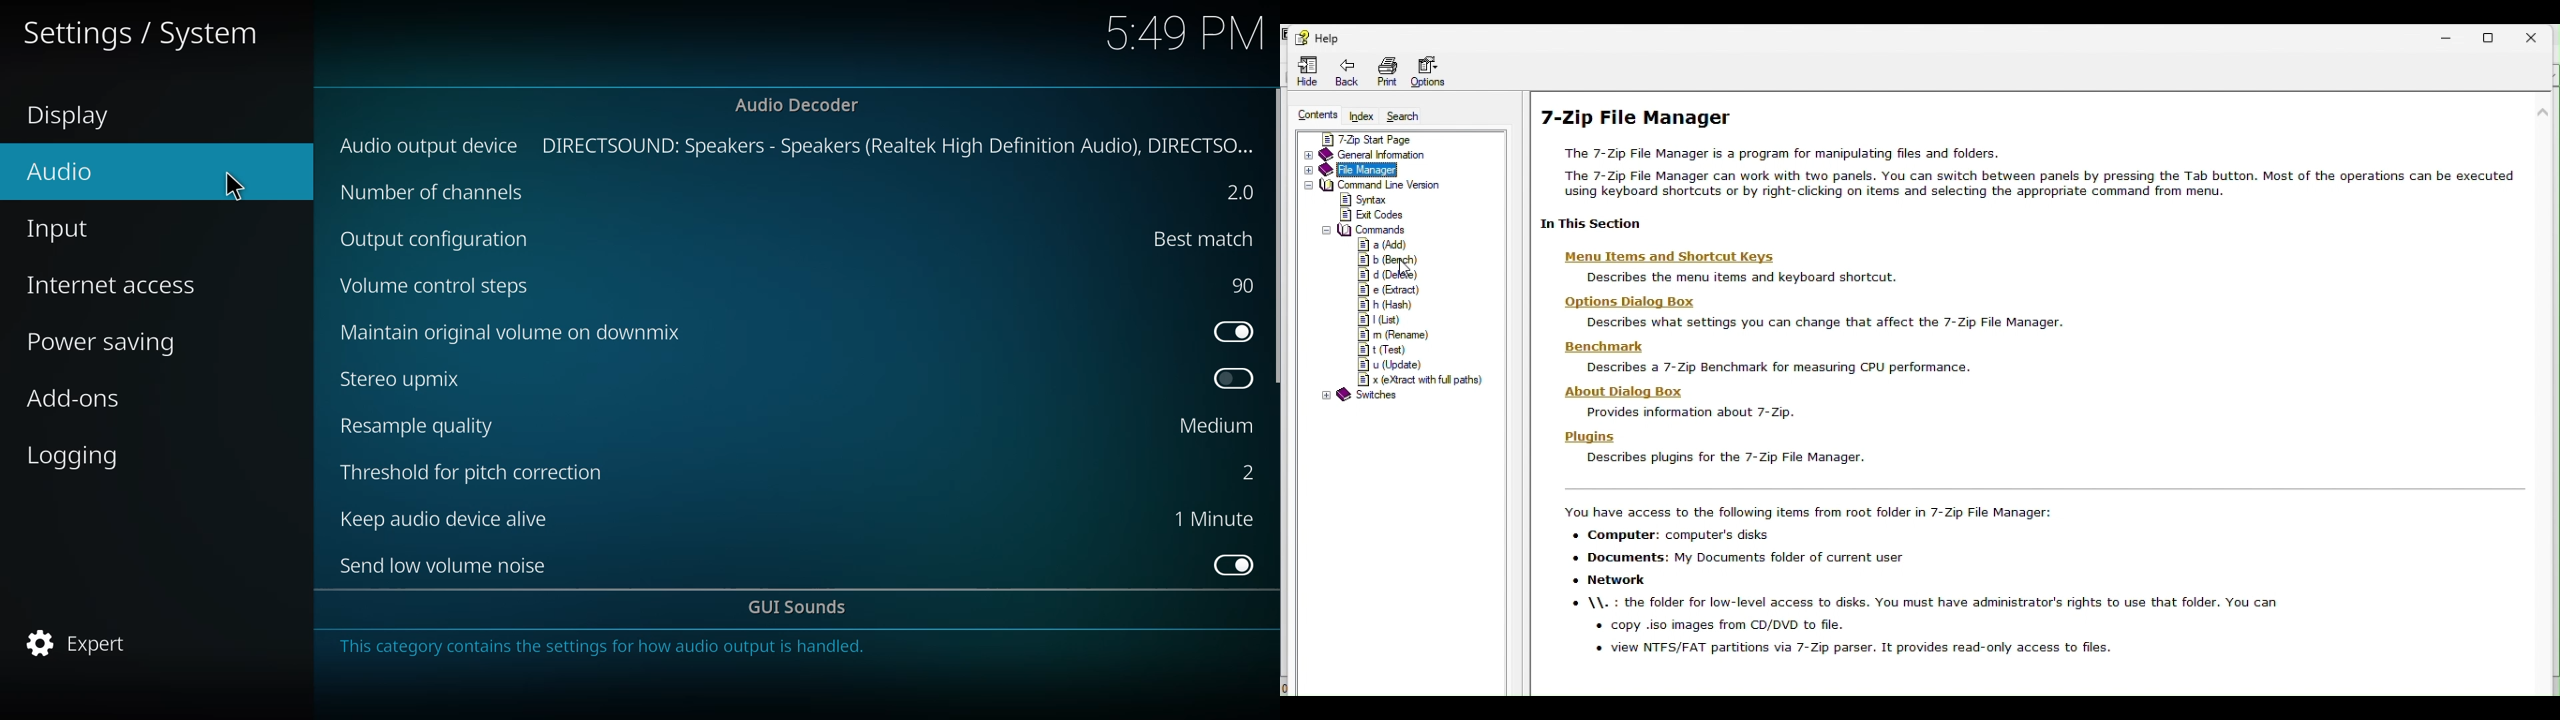 Image resolution: width=2576 pixels, height=728 pixels. What do you see at coordinates (429, 145) in the screenshot?
I see `audio output device` at bounding box center [429, 145].